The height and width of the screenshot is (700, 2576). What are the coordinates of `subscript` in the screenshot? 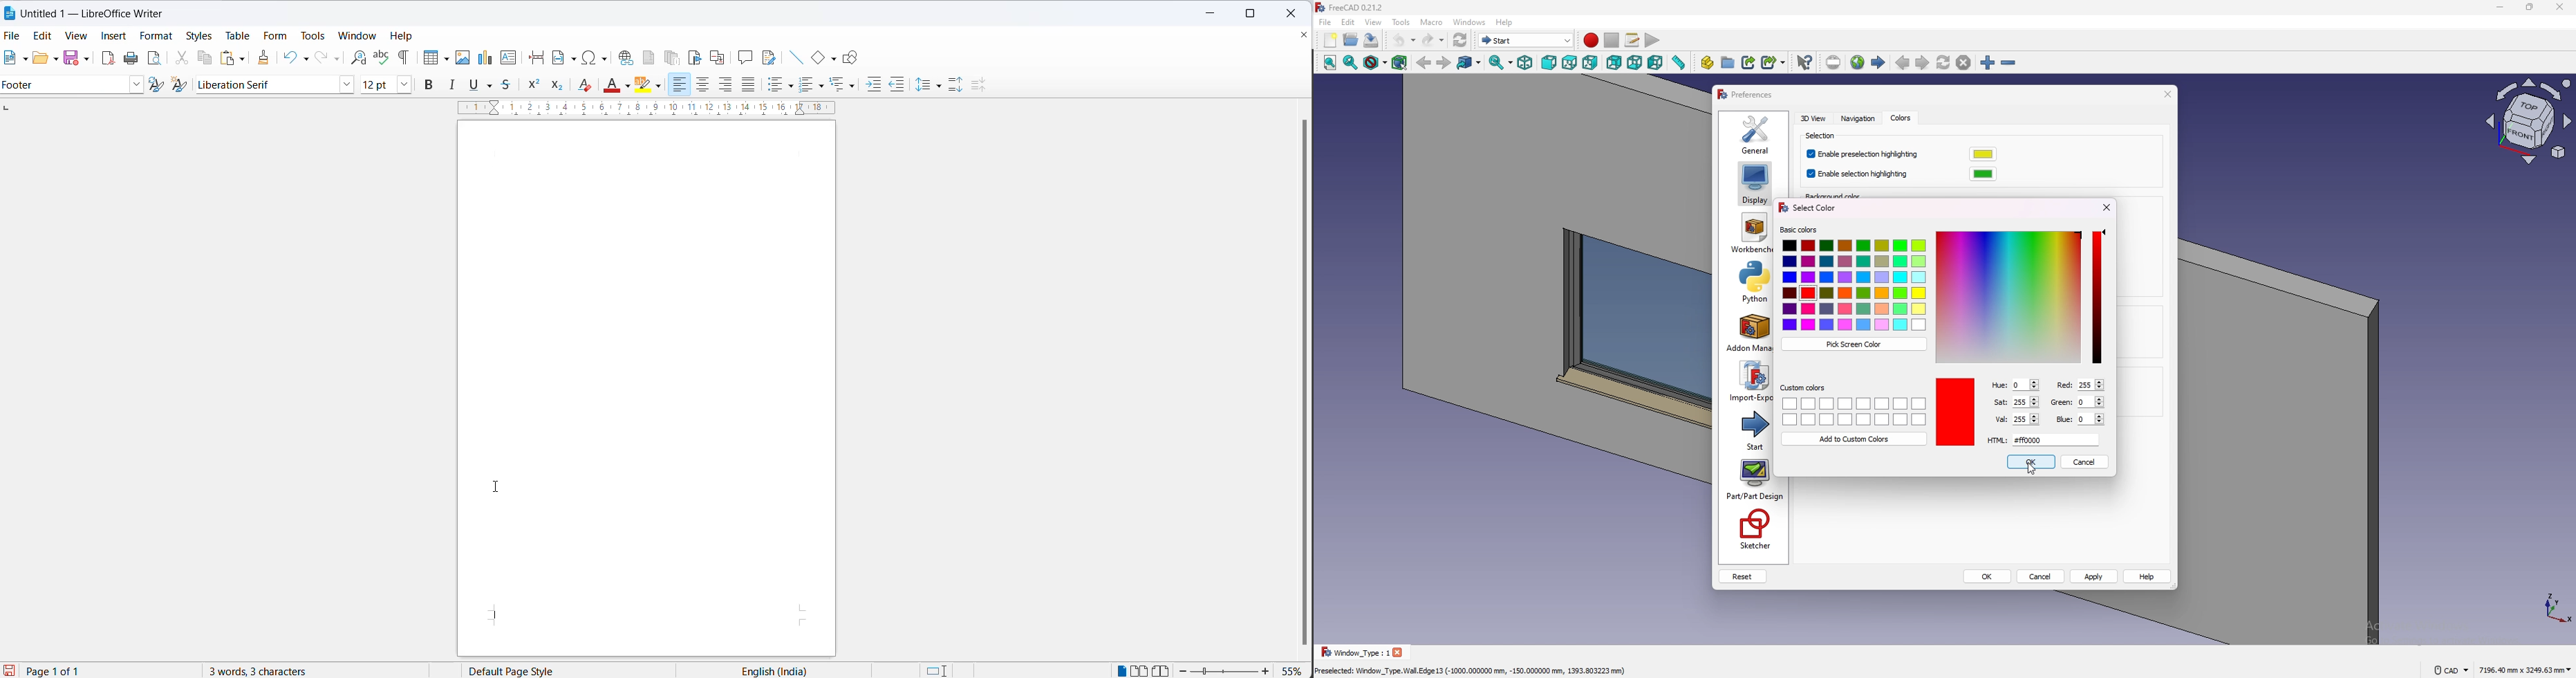 It's located at (557, 85).